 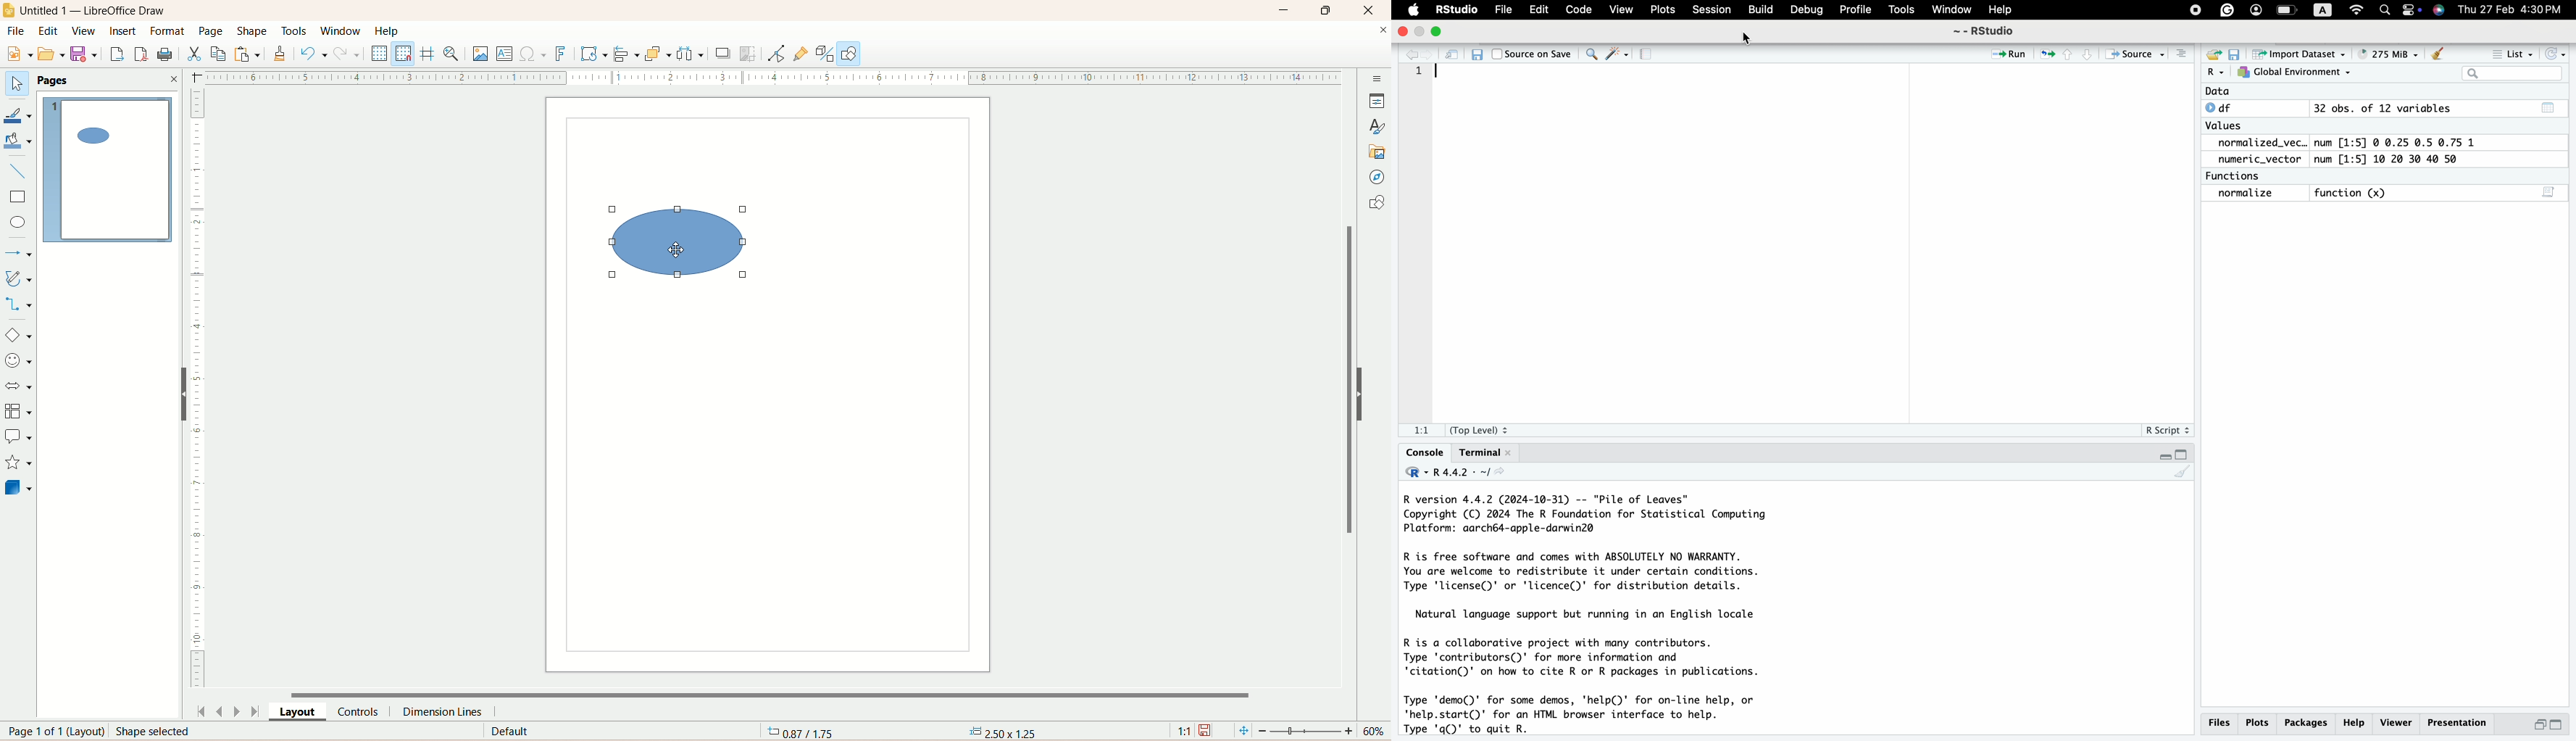 I want to click on 32 obs. of 12 variables, so click(x=2384, y=108).